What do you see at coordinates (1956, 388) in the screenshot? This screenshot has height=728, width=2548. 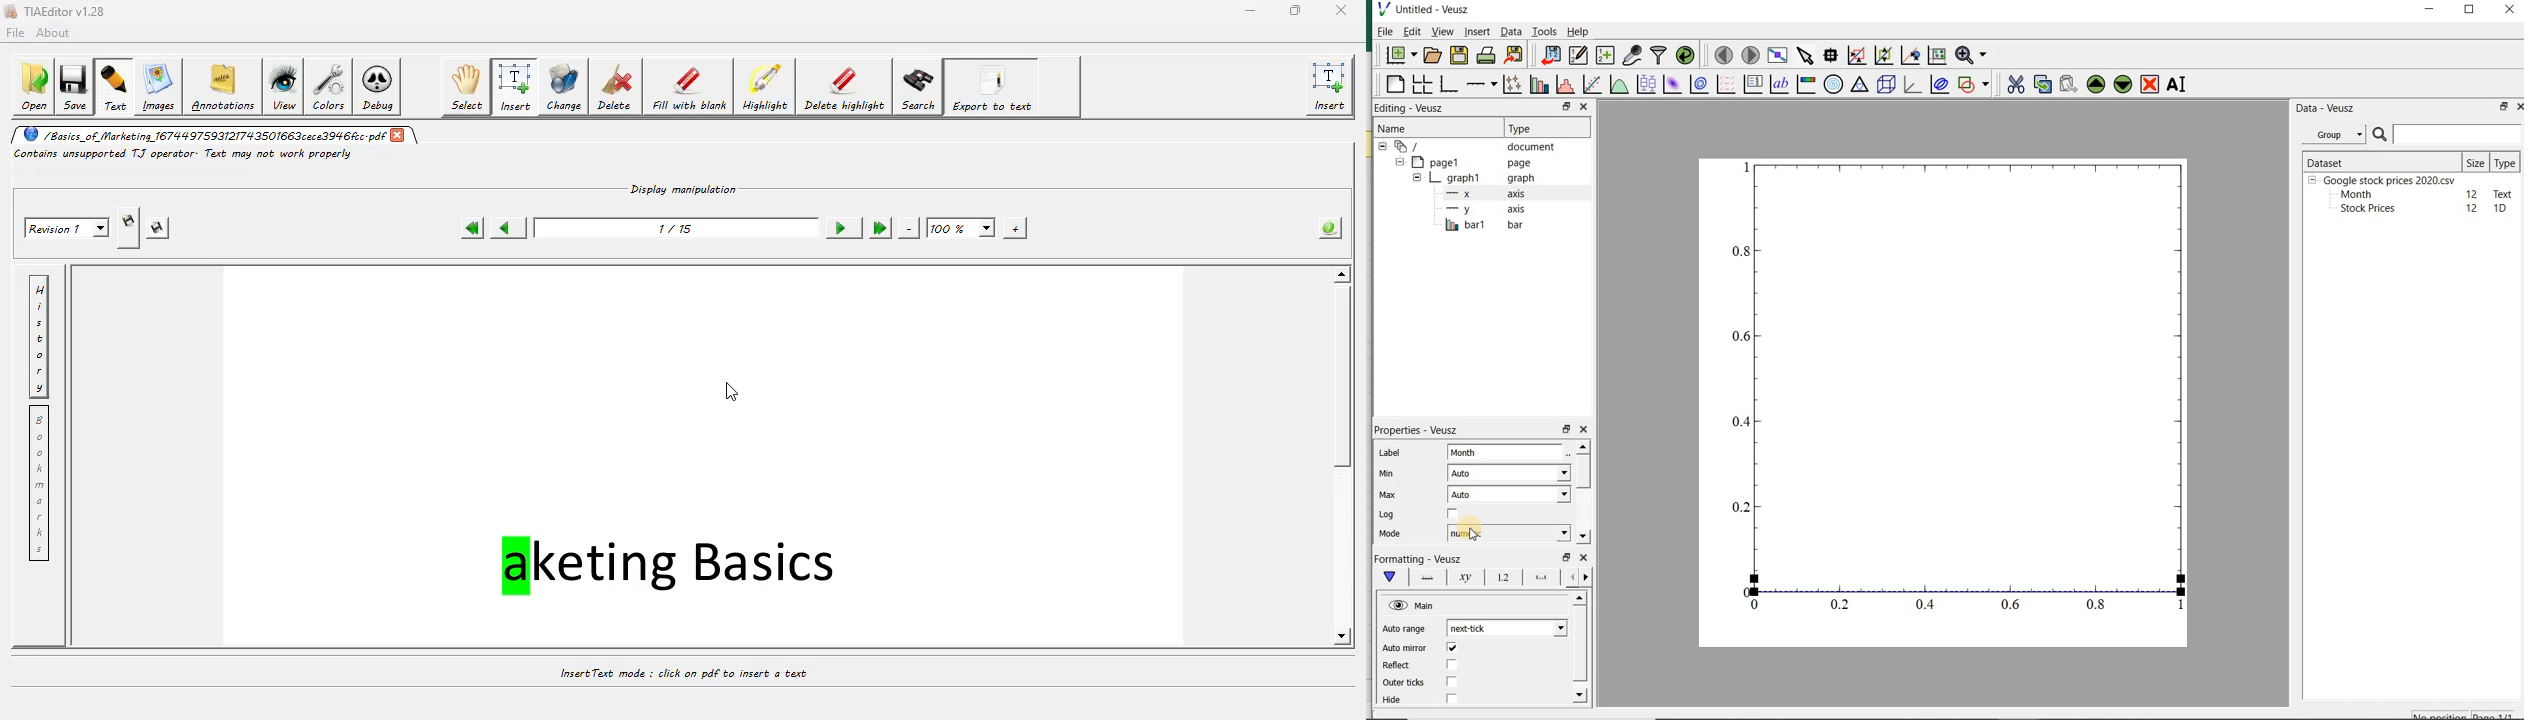 I see `graph` at bounding box center [1956, 388].